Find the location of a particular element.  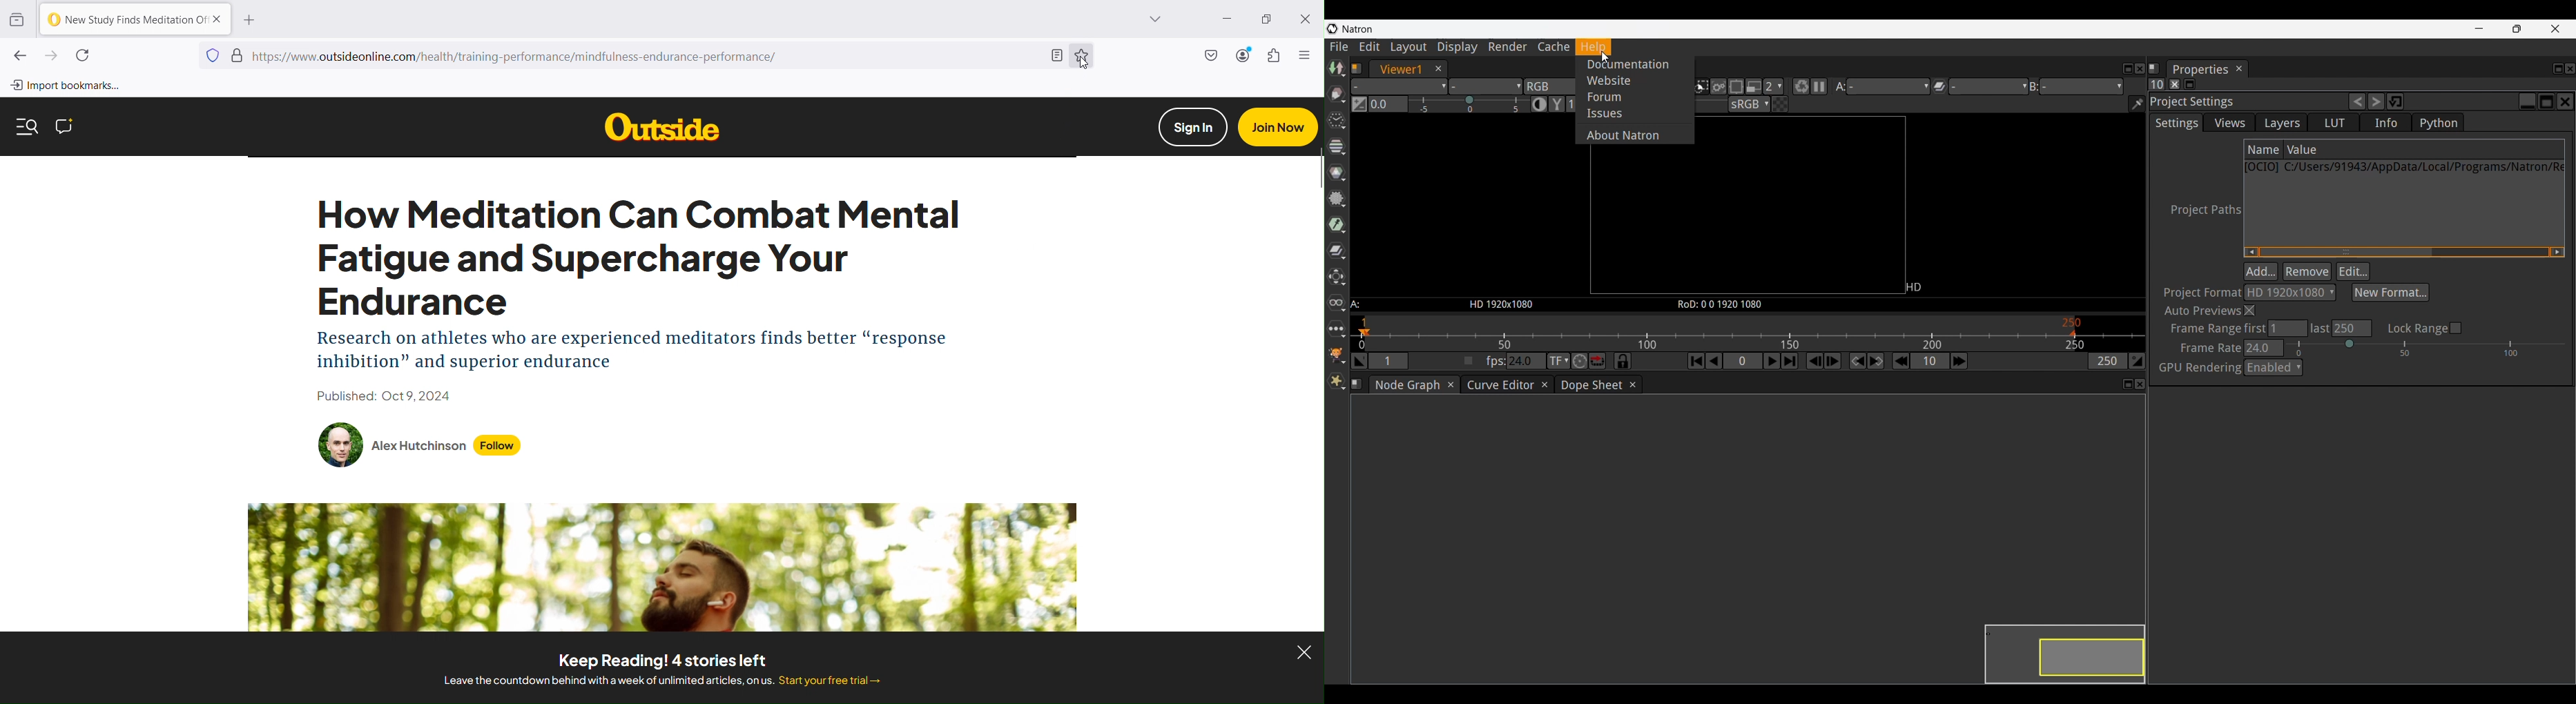

Follow button is located at coordinates (498, 446).